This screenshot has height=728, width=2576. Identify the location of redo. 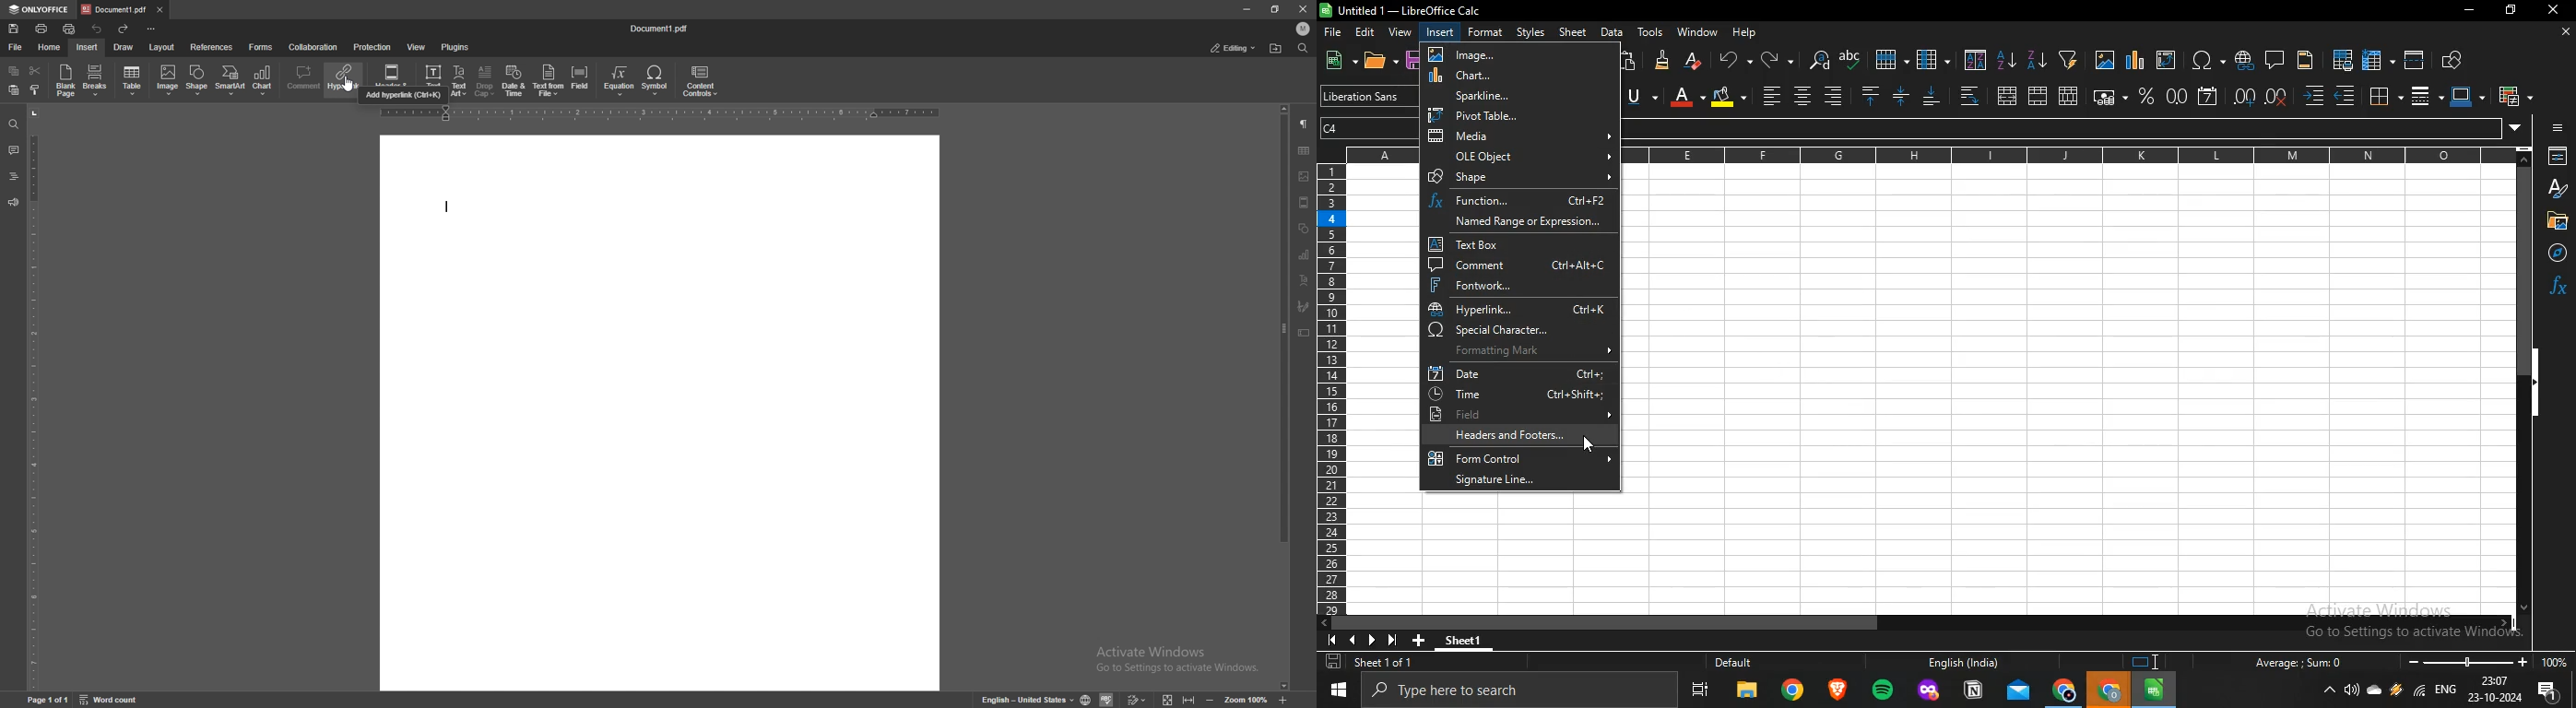
(124, 28).